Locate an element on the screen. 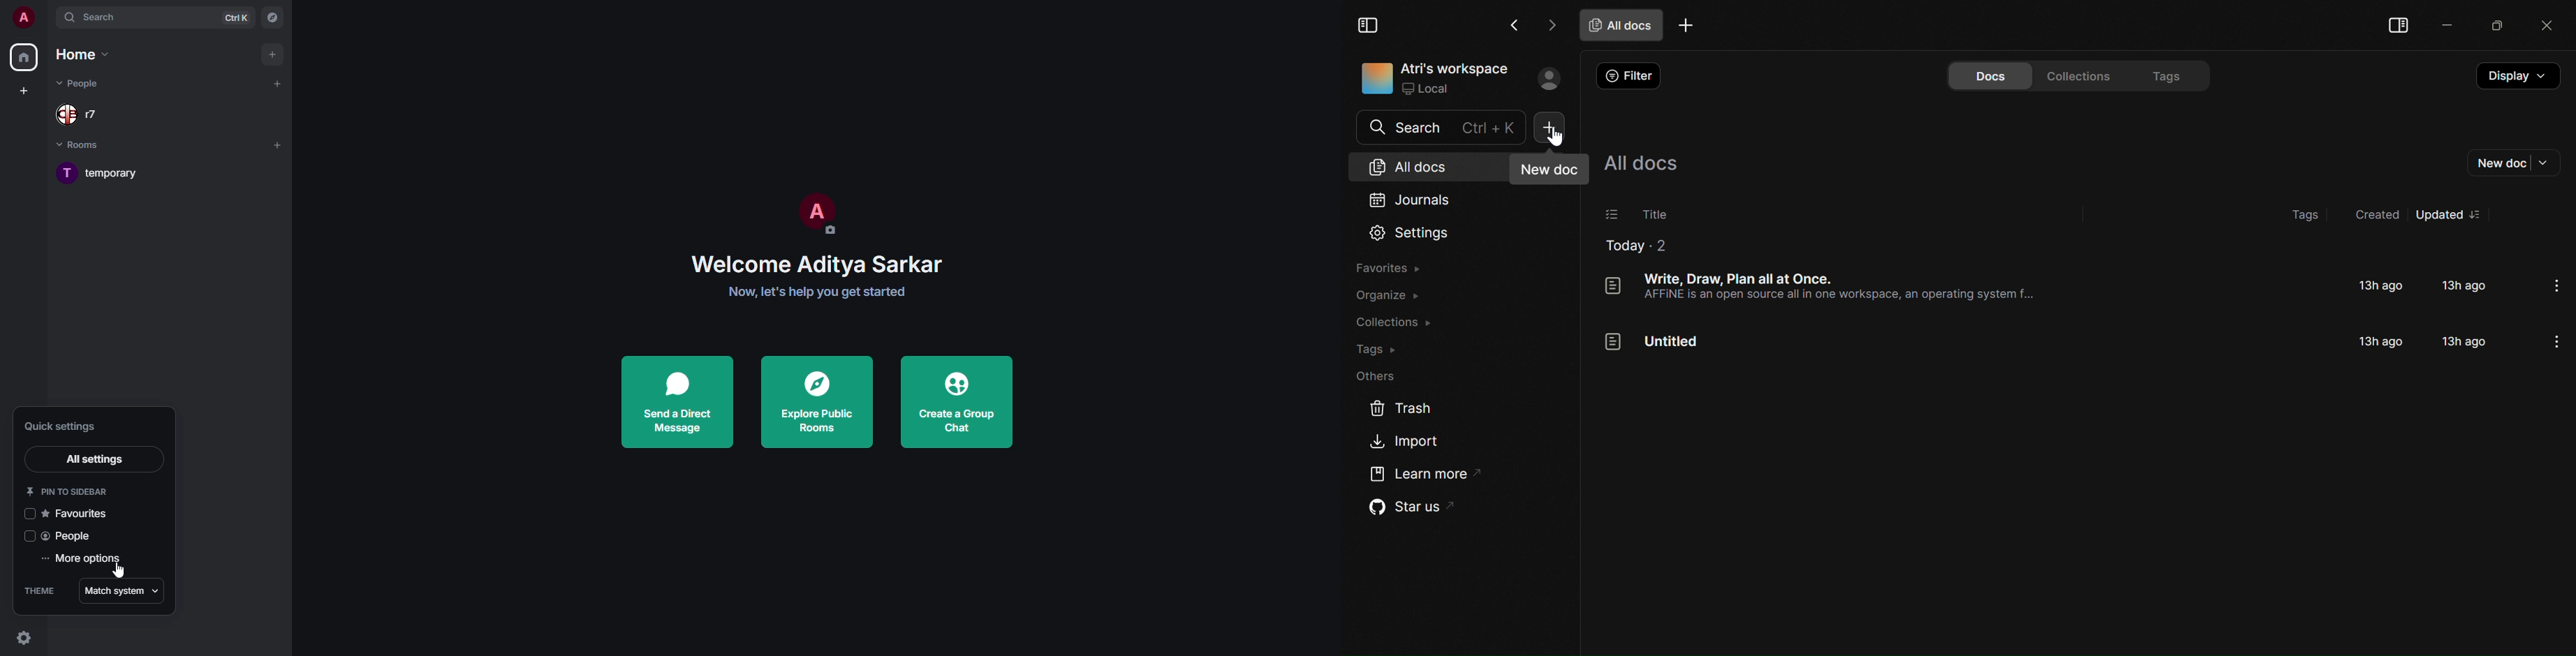 The width and height of the screenshot is (2576, 672). icon is located at coordinates (1614, 343).